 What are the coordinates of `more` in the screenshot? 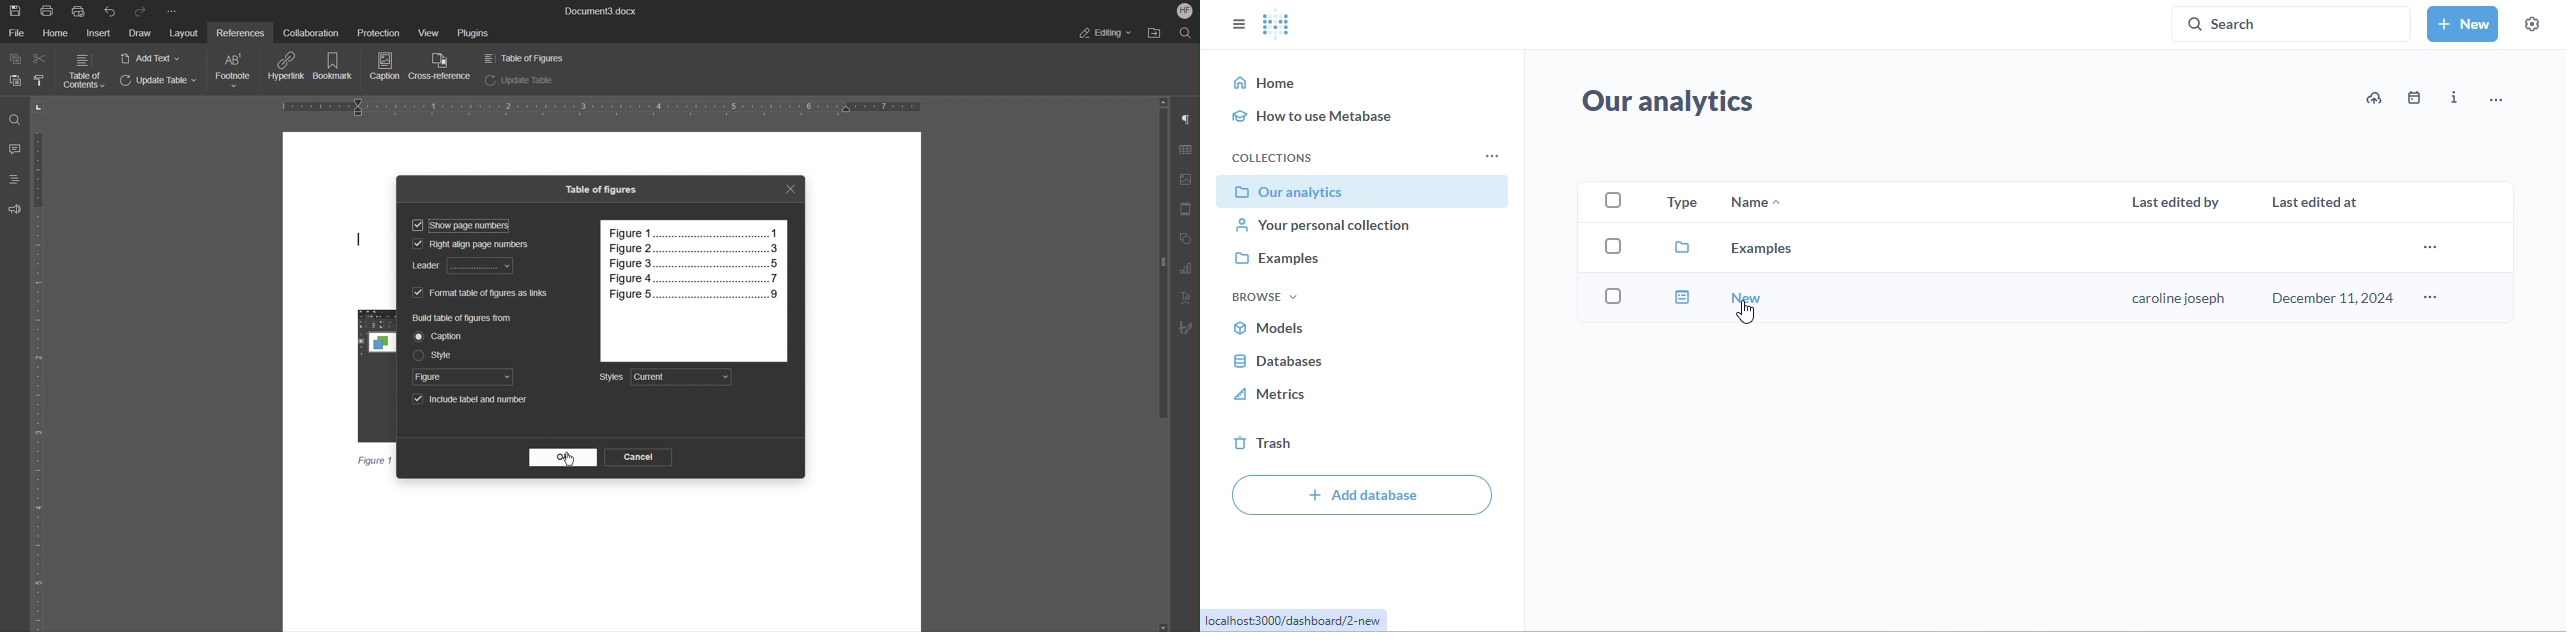 It's located at (2431, 297).